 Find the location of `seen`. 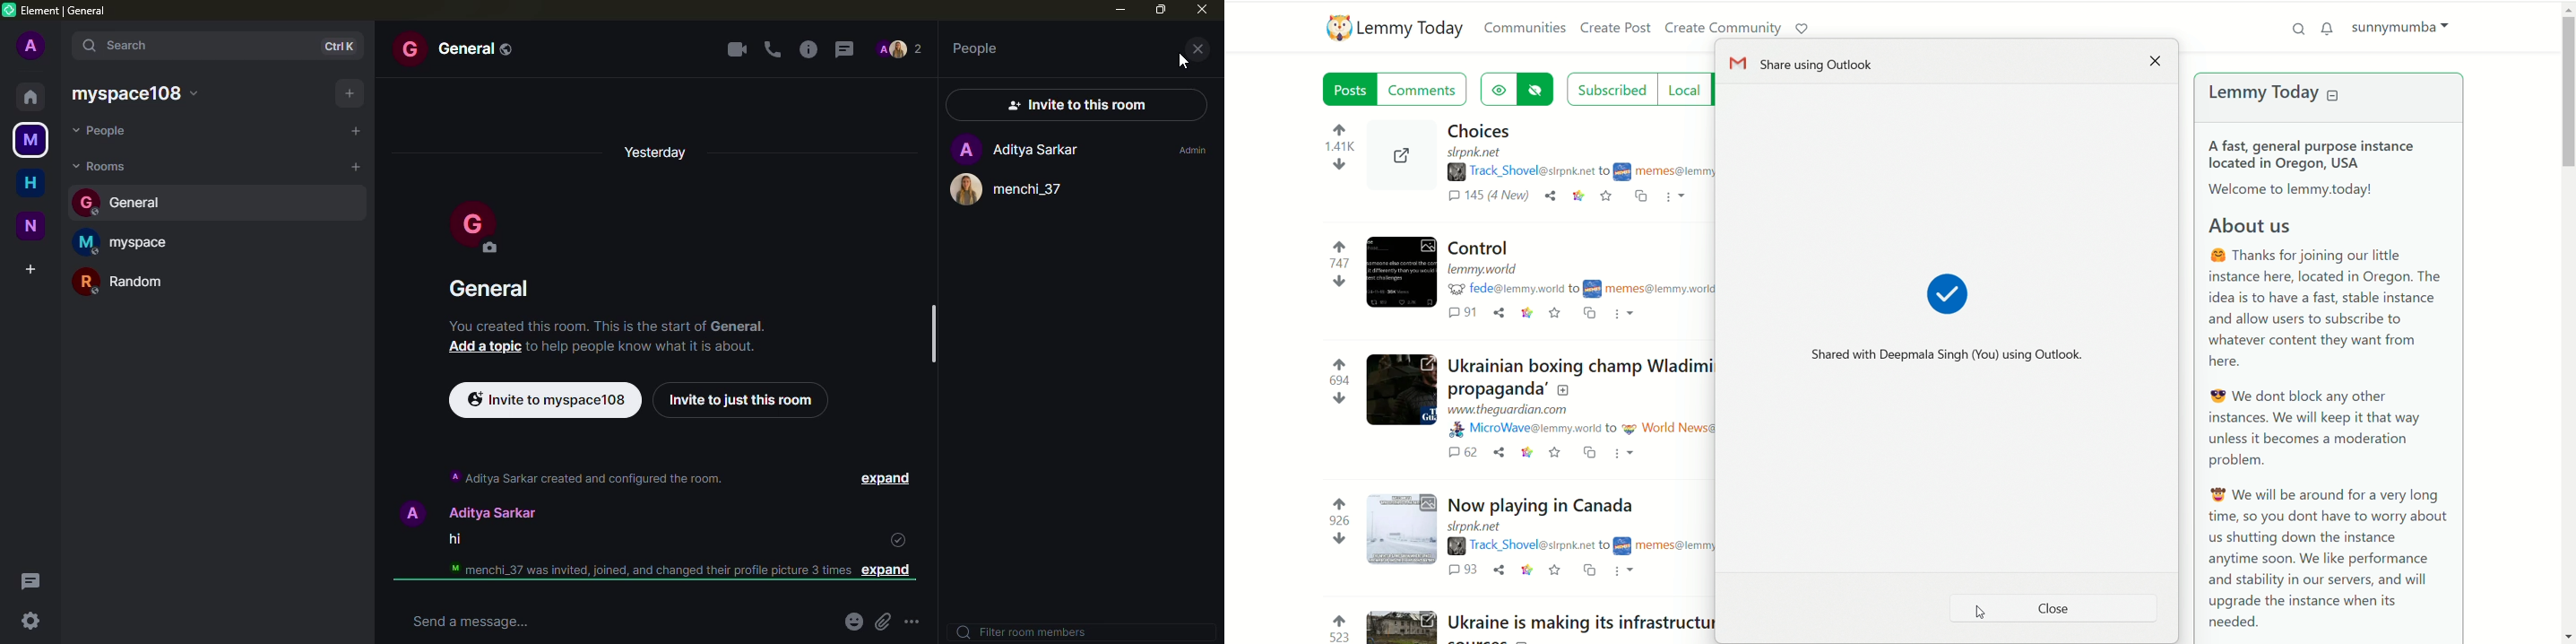

seen is located at coordinates (895, 540).